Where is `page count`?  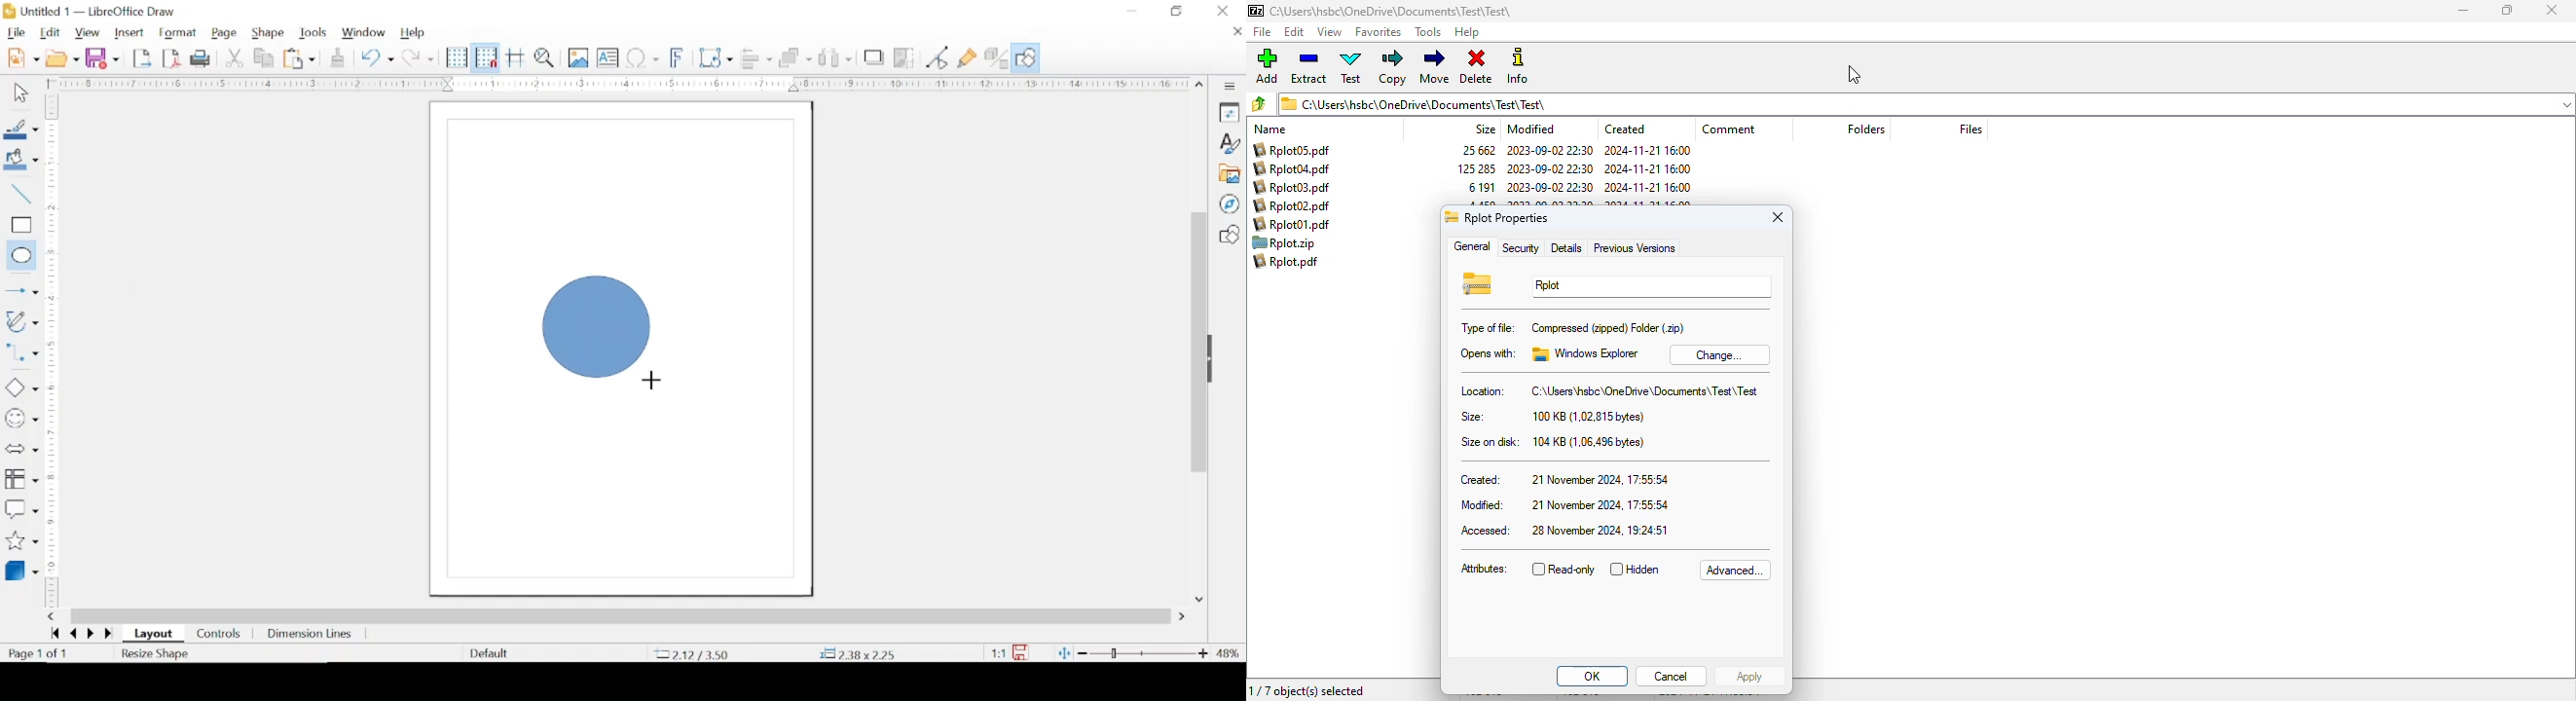 page count is located at coordinates (40, 654).